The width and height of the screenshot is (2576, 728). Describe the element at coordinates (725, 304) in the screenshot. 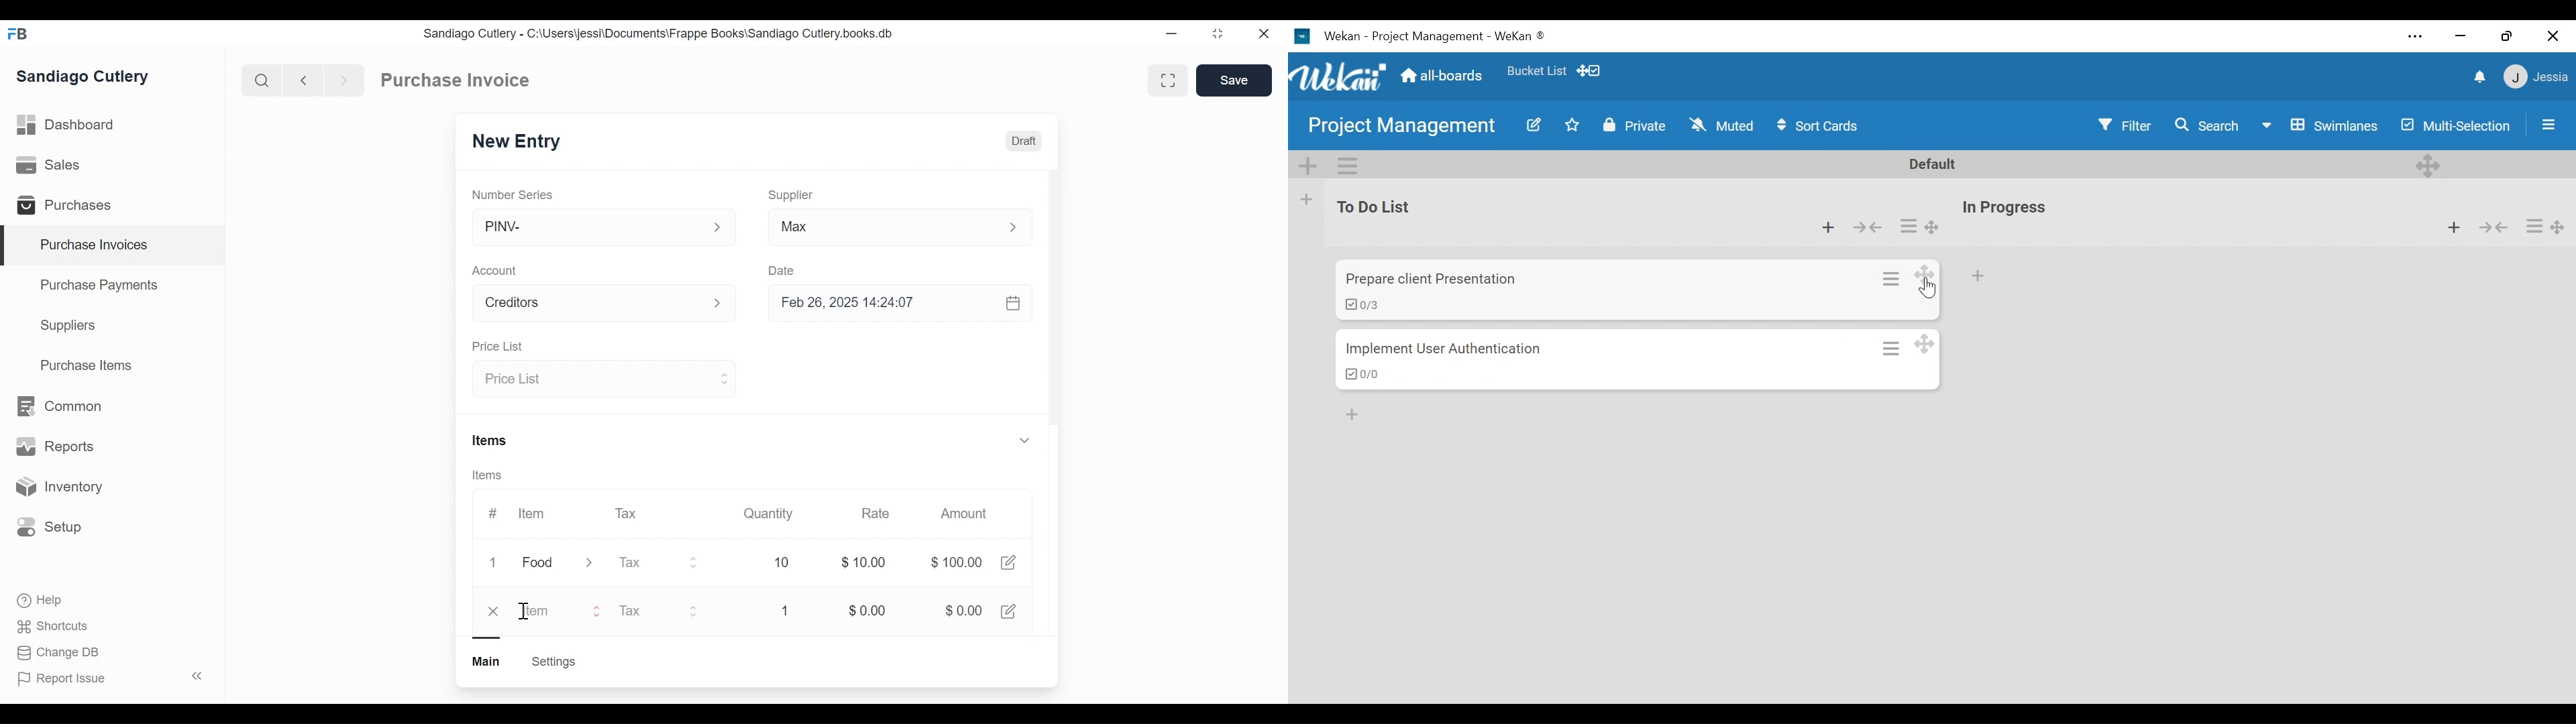

I see `Expand` at that location.